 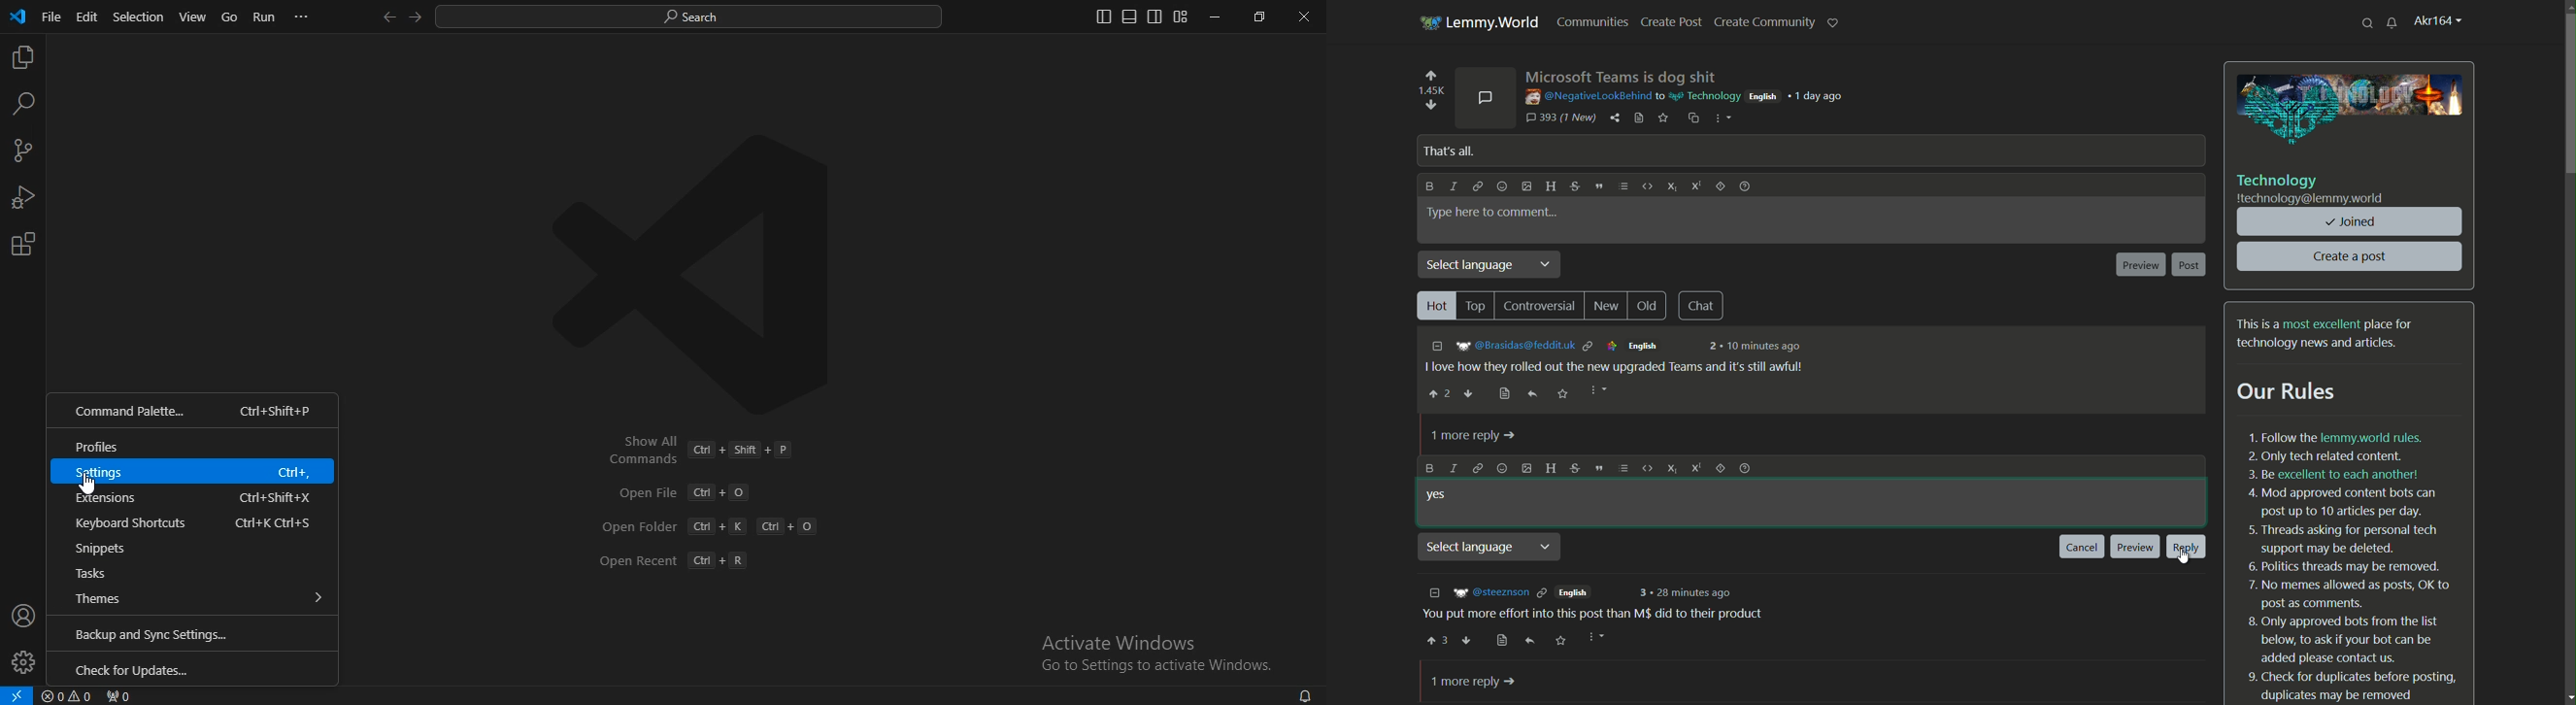 What do you see at coordinates (198, 471) in the screenshot?
I see `ettings` at bounding box center [198, 471].